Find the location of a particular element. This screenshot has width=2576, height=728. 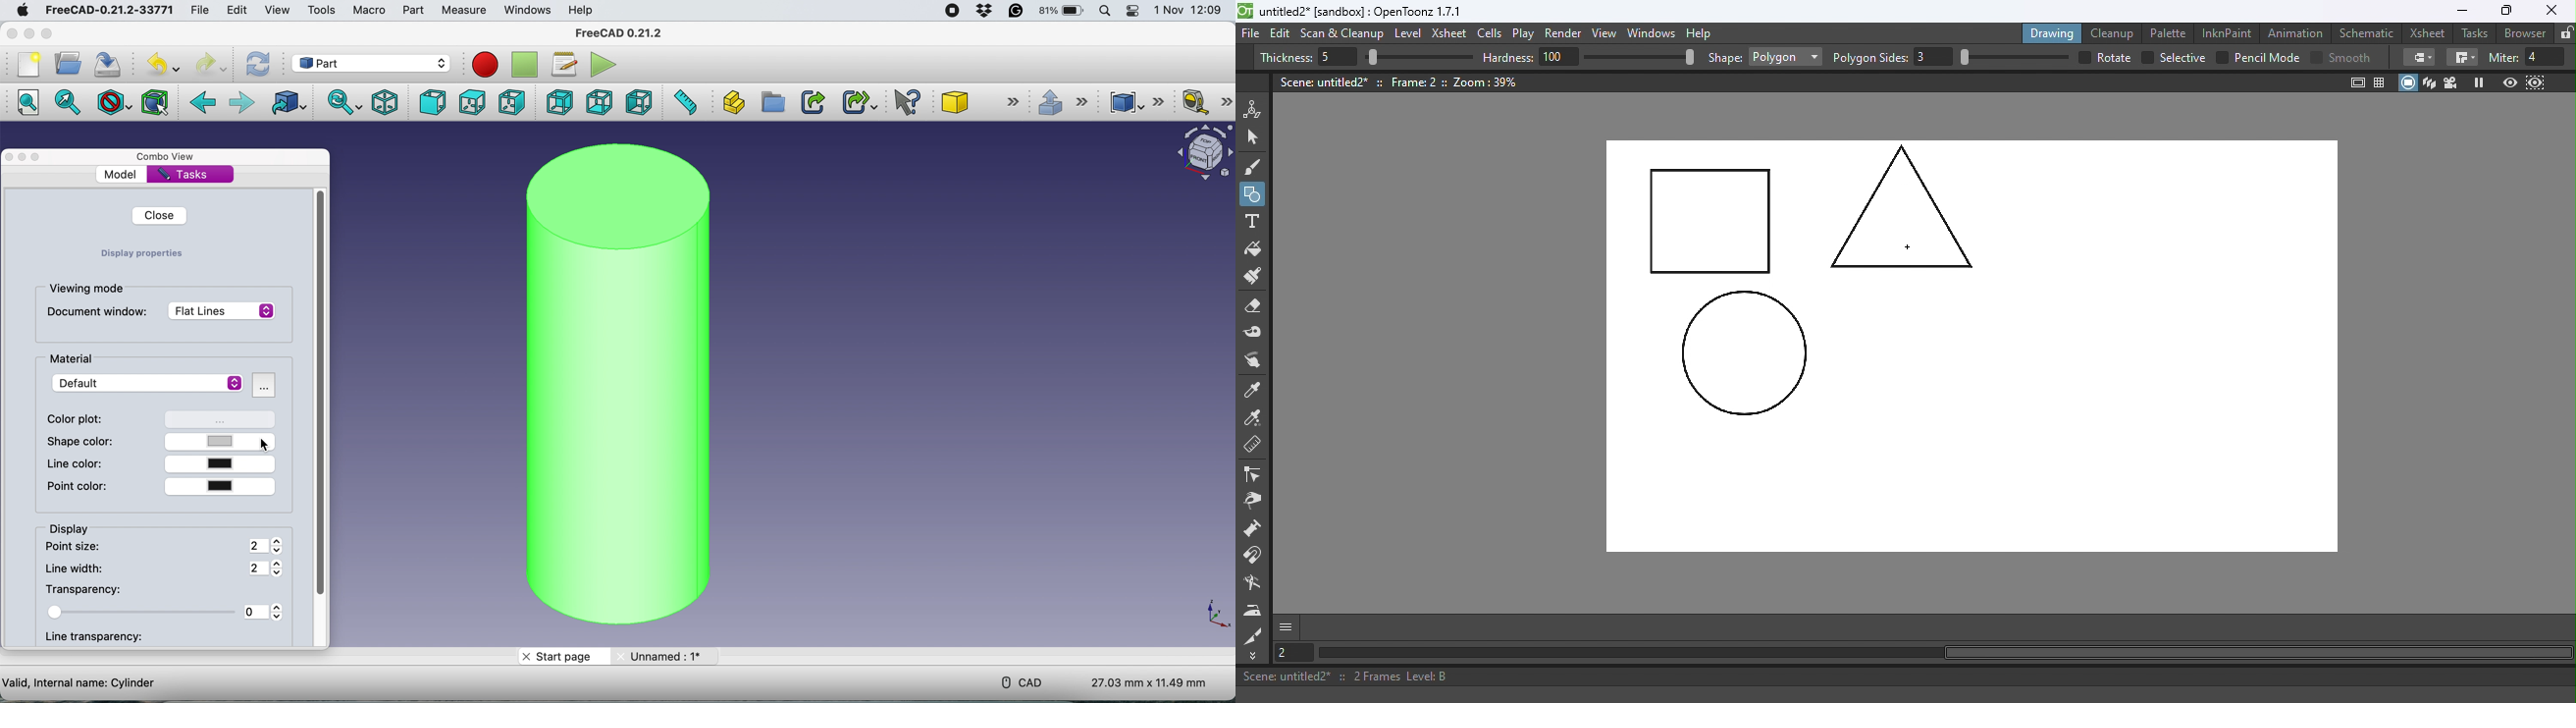

make sub link is located at coordinates (857, 101).